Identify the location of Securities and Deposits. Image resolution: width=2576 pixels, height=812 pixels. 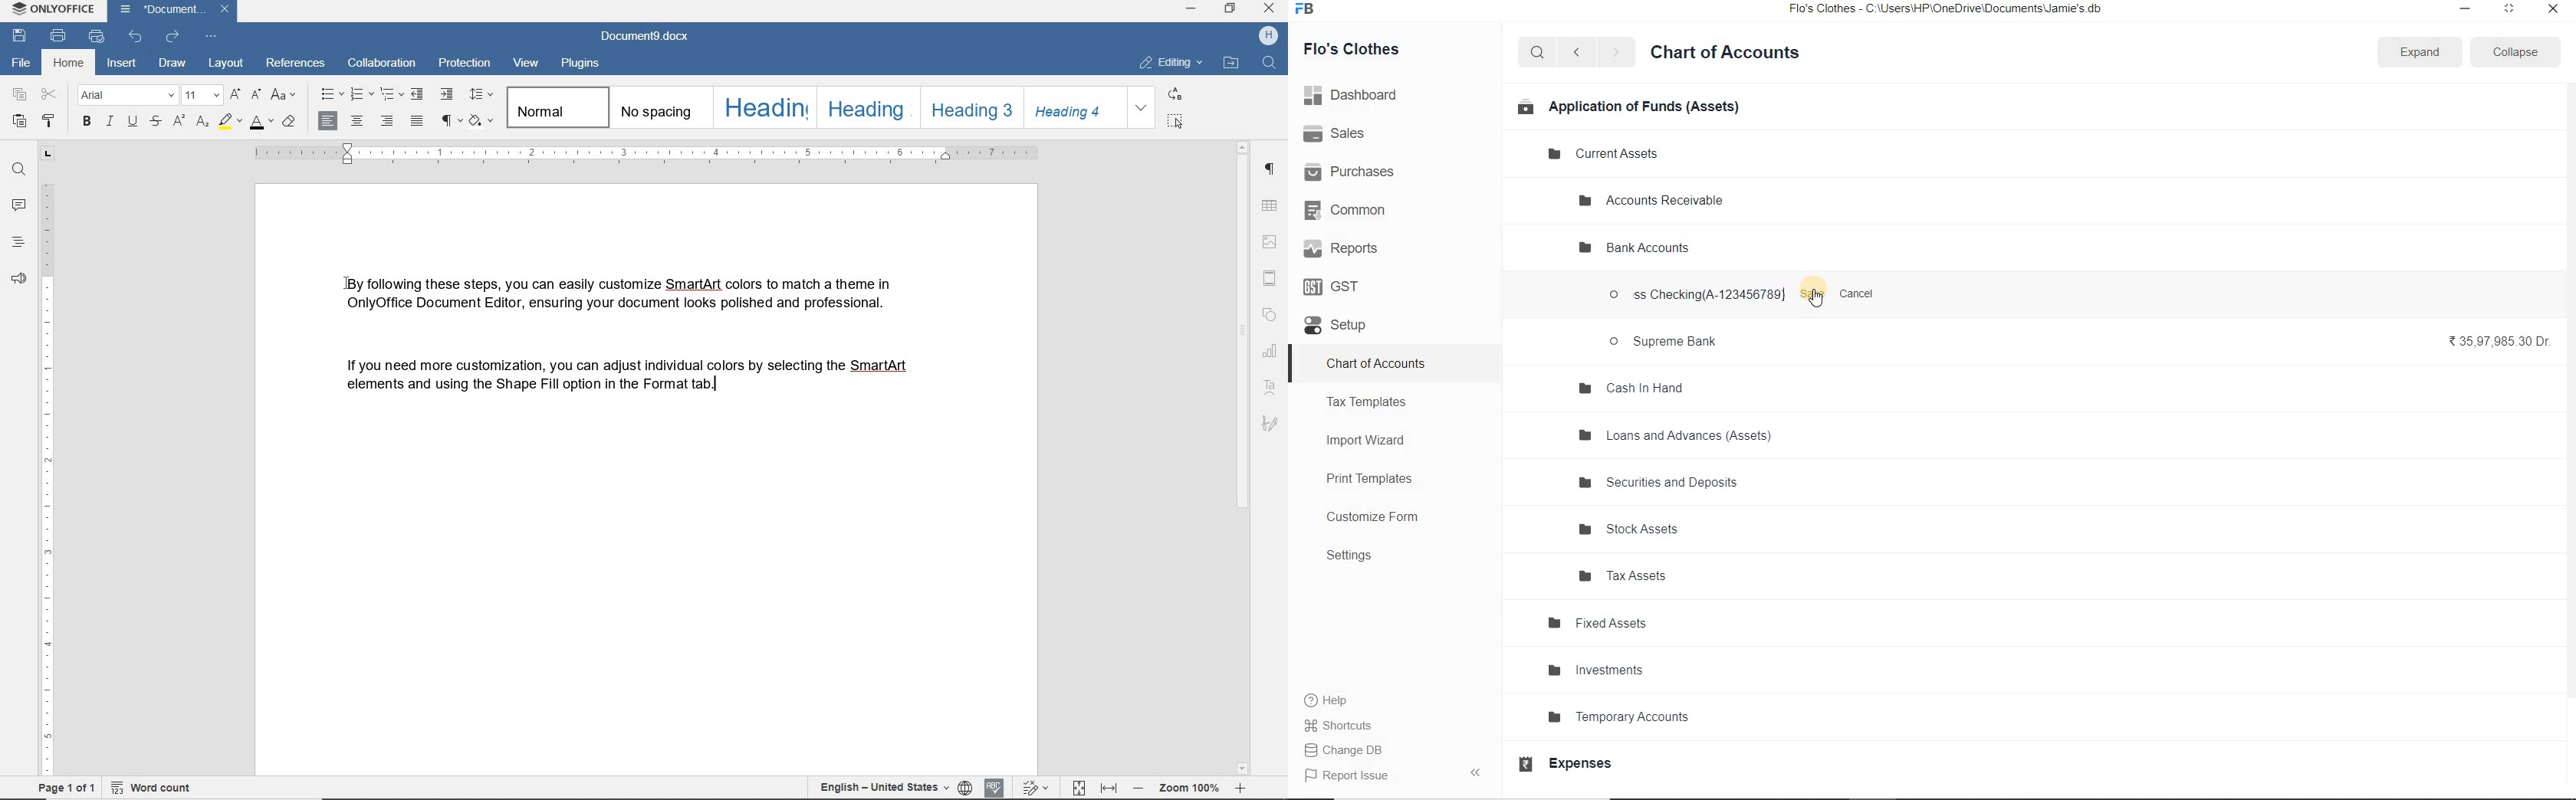
(1668, 482).